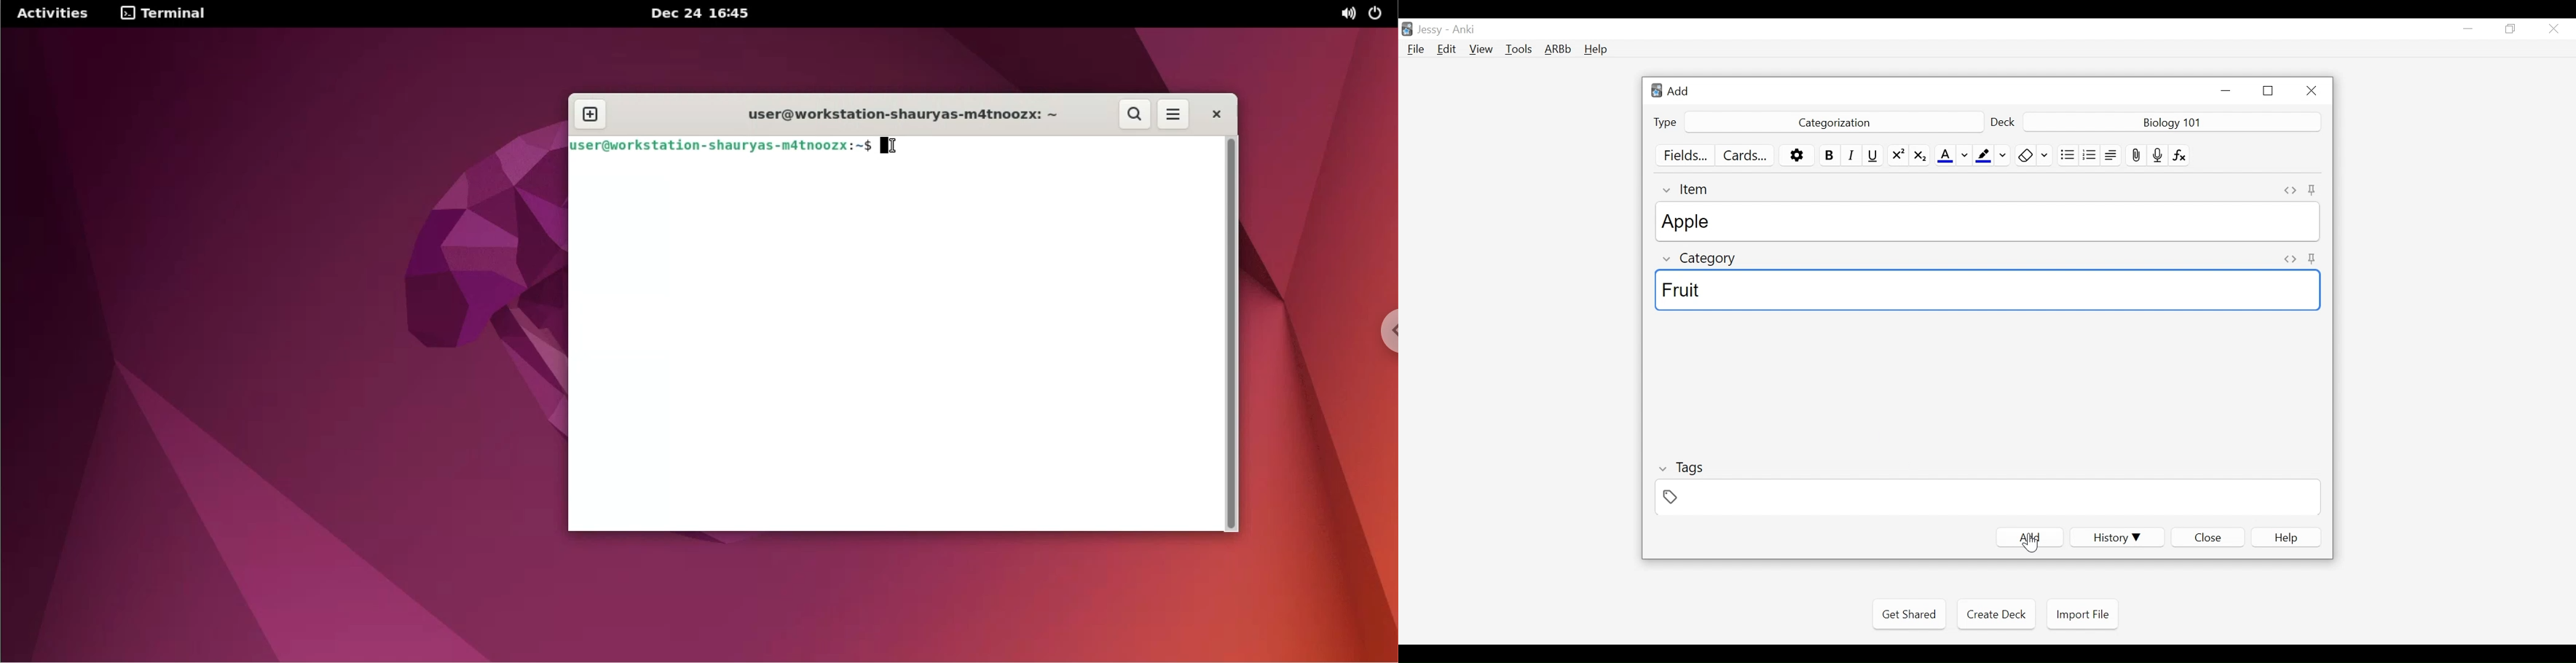 The height and width of the screenshot is (672, 2576). I want to click on Bold, so click(1830, 155).